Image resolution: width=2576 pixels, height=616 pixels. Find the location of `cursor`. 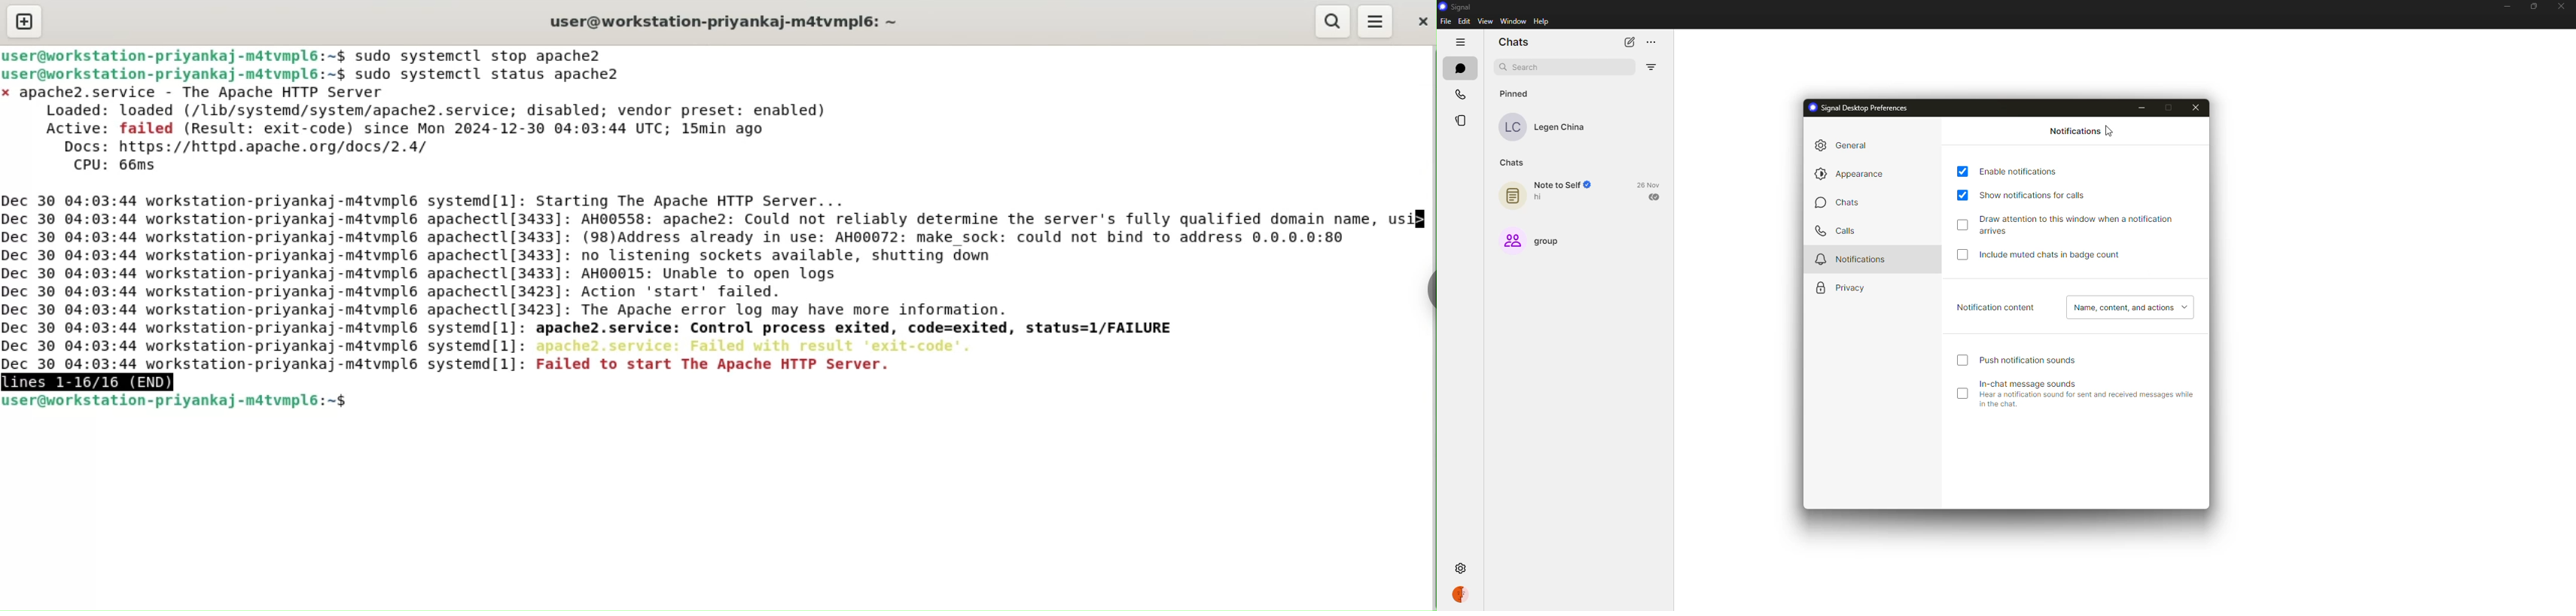

cursor is located at coordinates (2108, 130).